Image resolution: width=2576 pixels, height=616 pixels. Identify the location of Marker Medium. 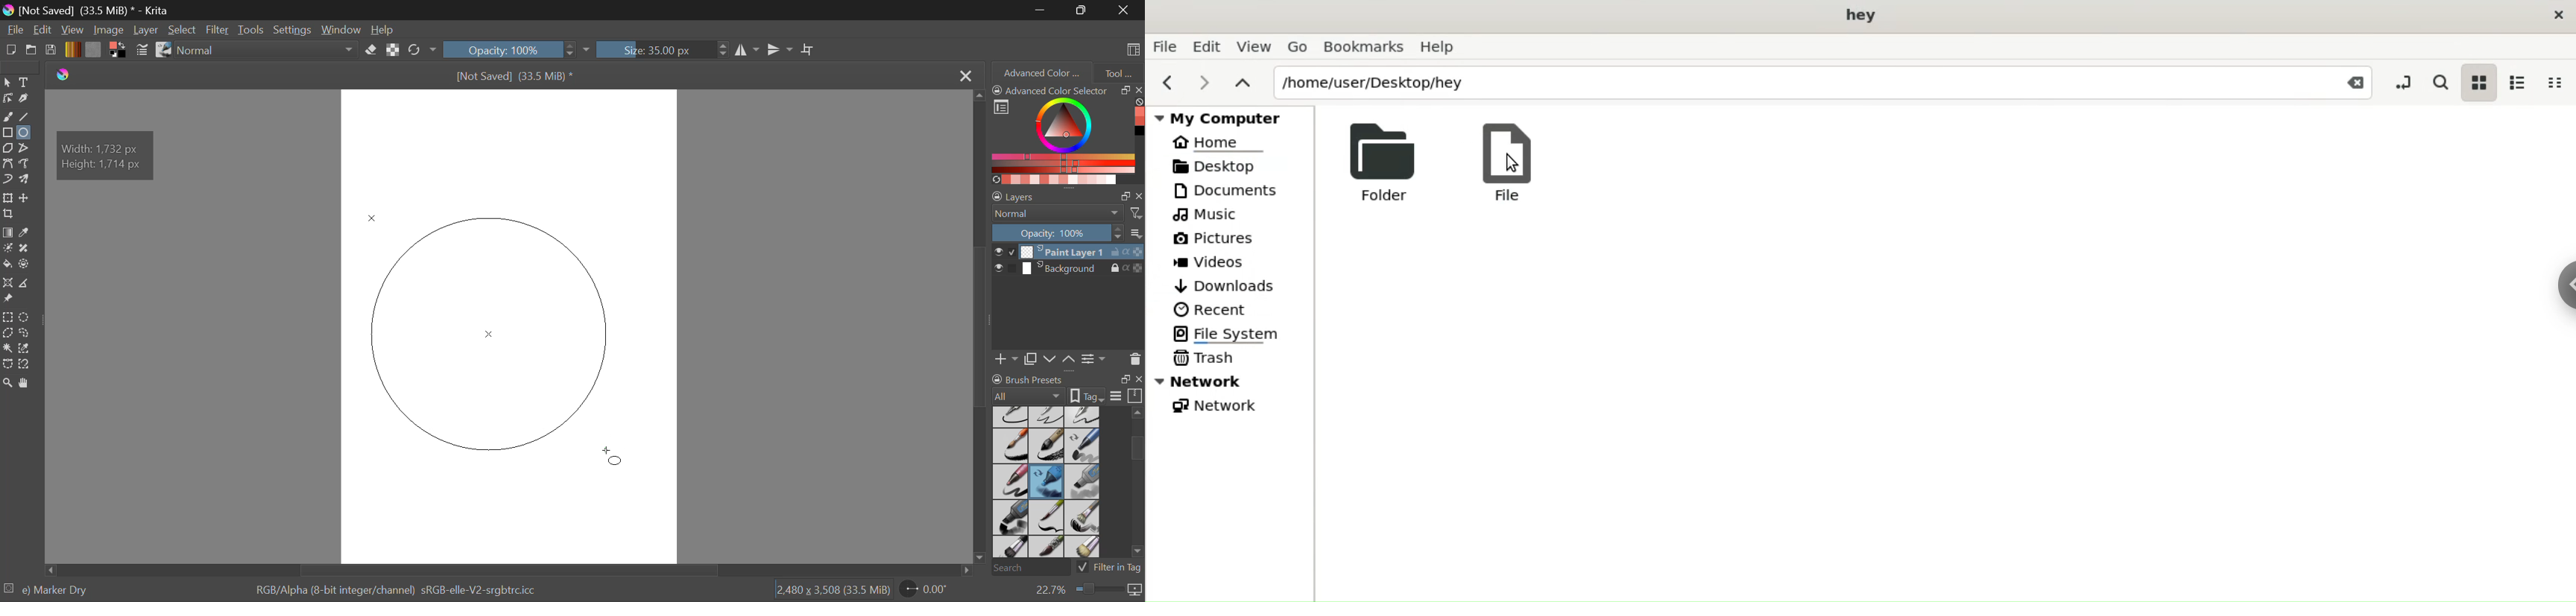
(1083, 482).